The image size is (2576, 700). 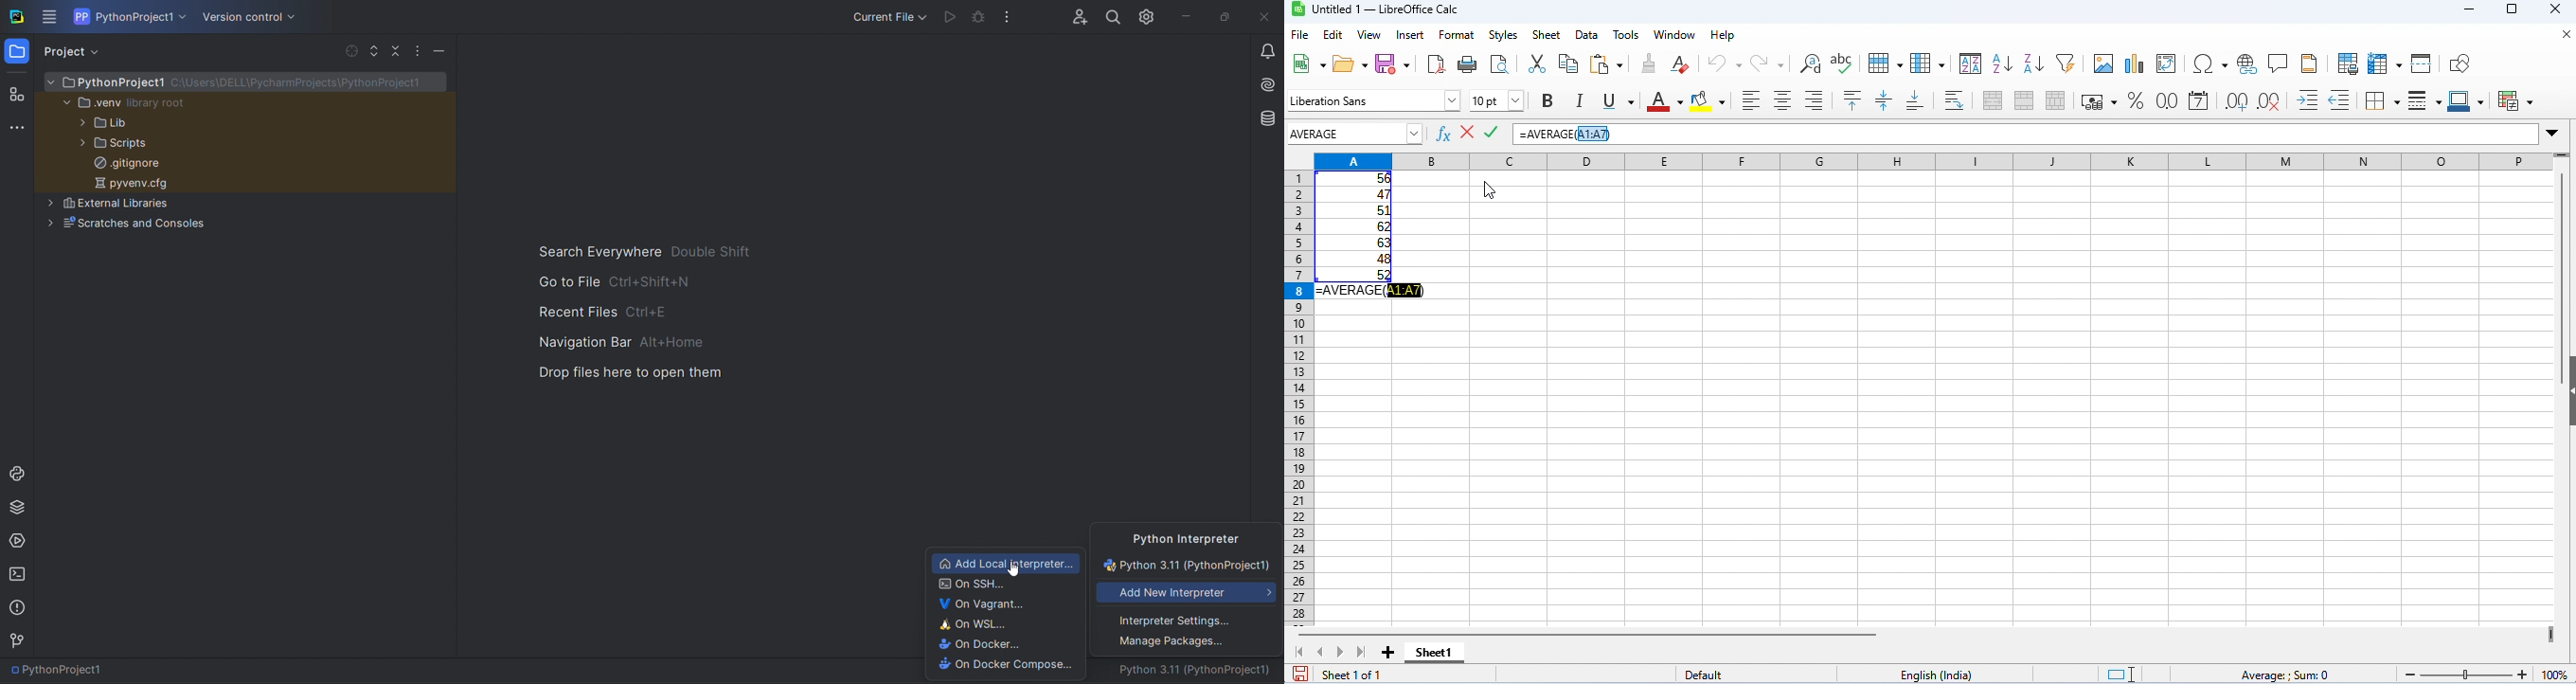 I want to click on expand file, so click(x=374, y=50).